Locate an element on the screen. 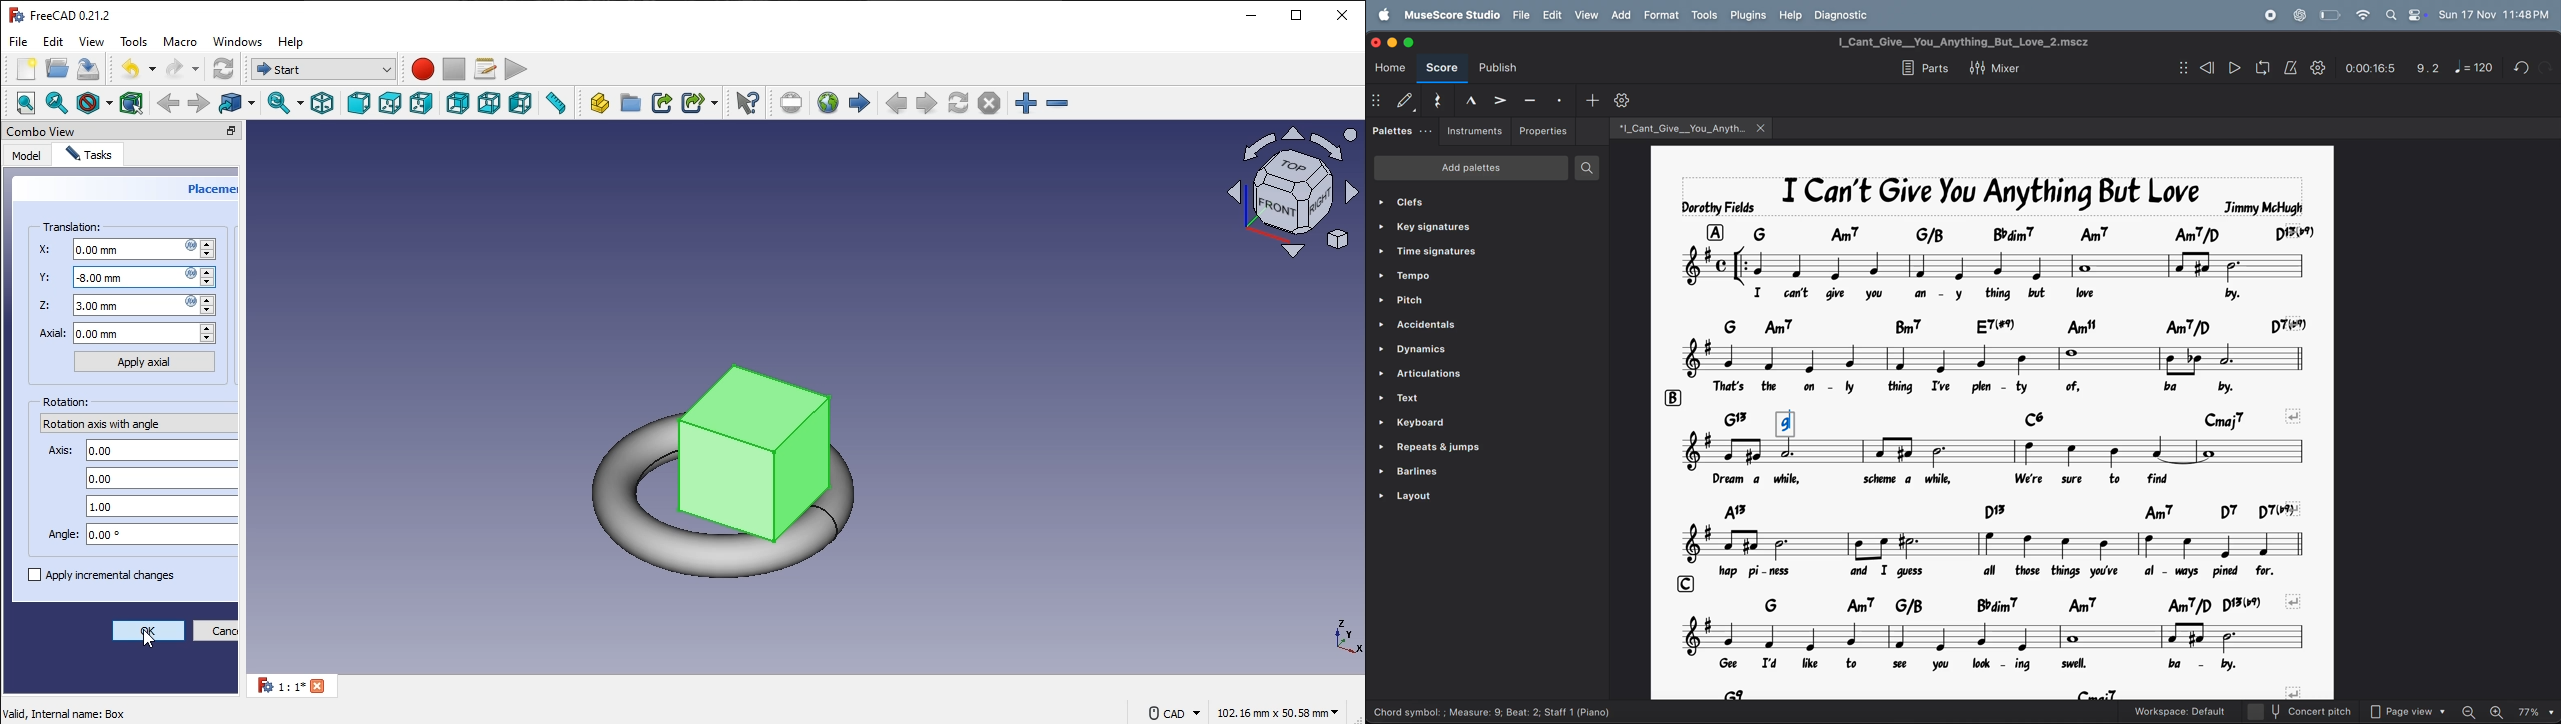  0.00.24.0 is located at coordinates (2370, 69).